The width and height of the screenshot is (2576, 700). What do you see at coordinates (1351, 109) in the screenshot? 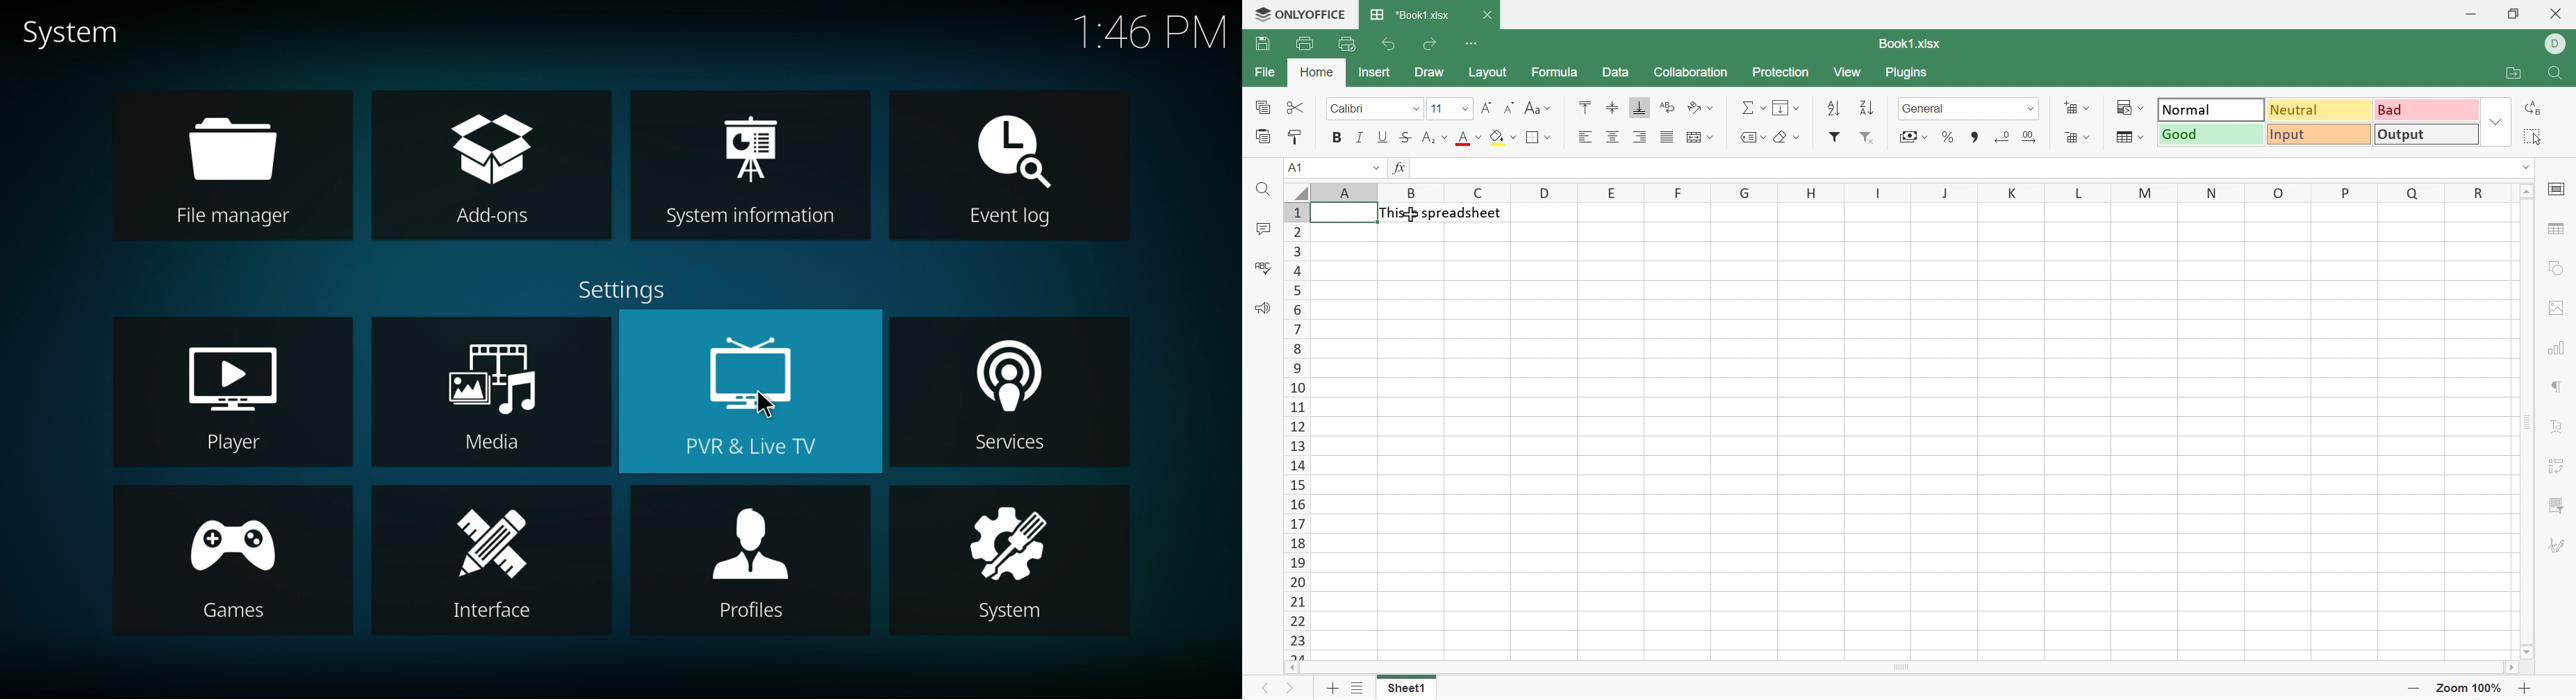
I see `Calibri` at bounding box center [1351, 109].